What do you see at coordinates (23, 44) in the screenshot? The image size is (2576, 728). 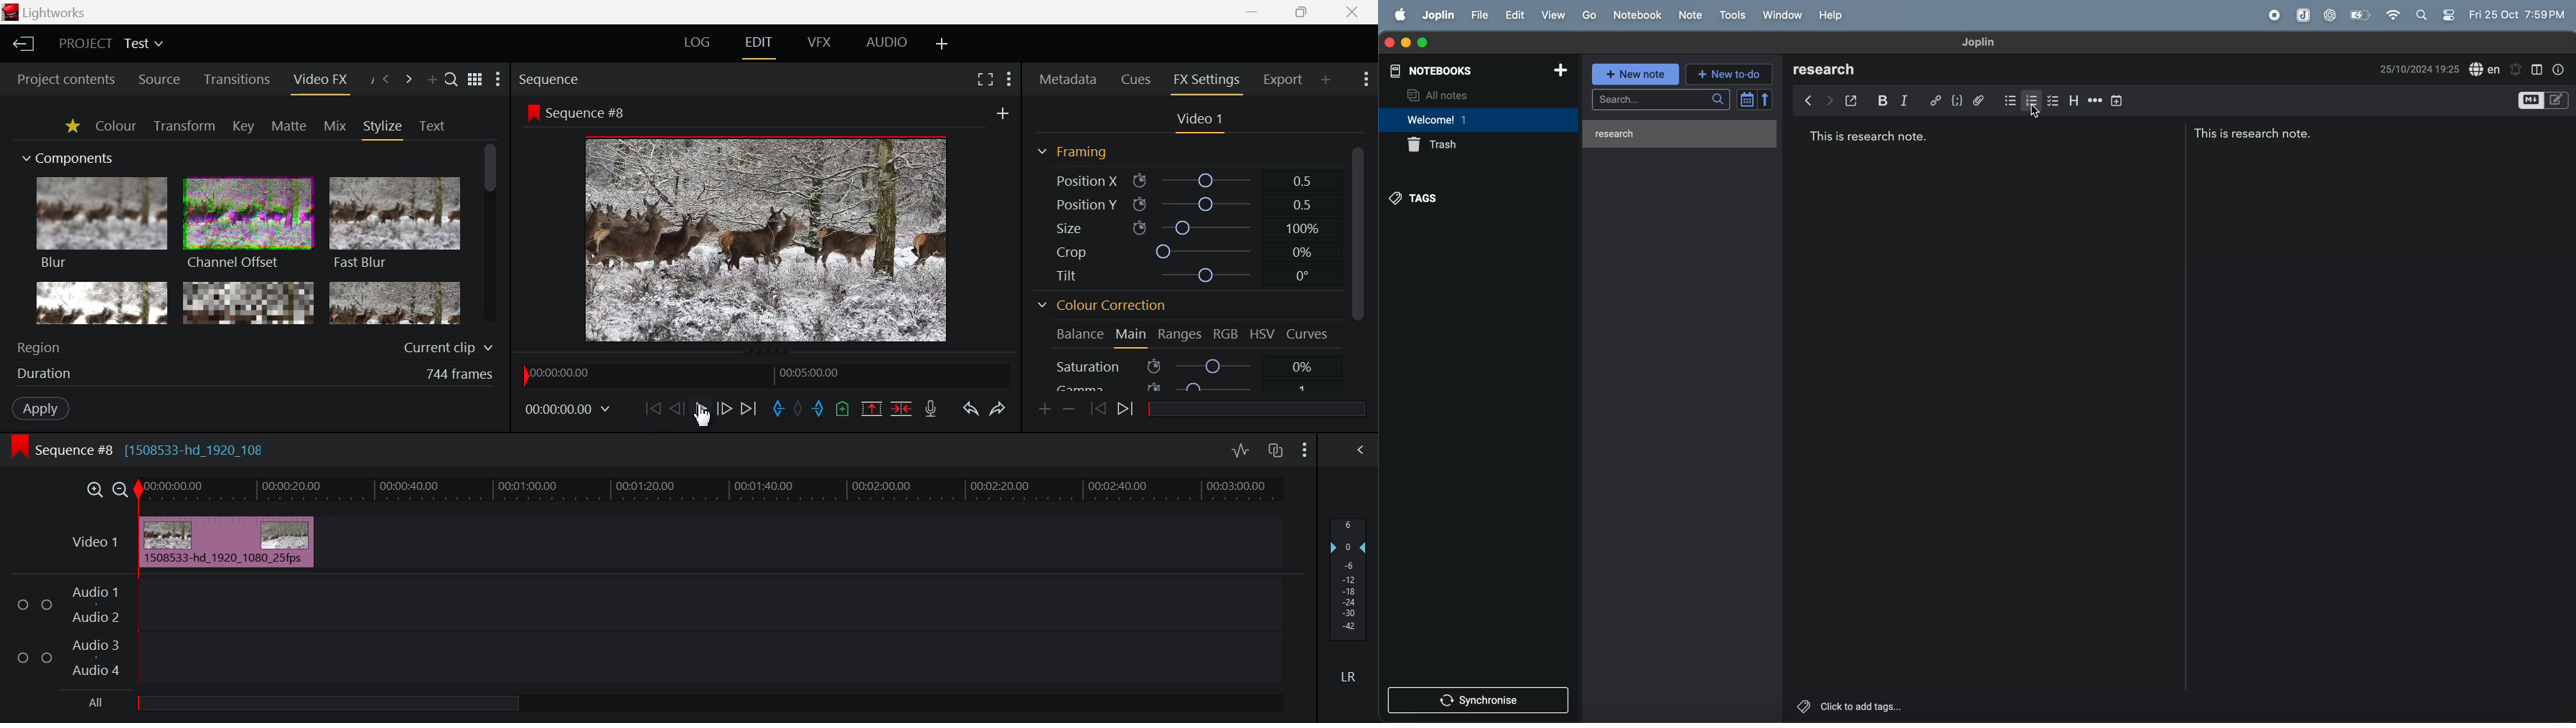 I see `Back to Homepage` at bounding box center [23, 44].